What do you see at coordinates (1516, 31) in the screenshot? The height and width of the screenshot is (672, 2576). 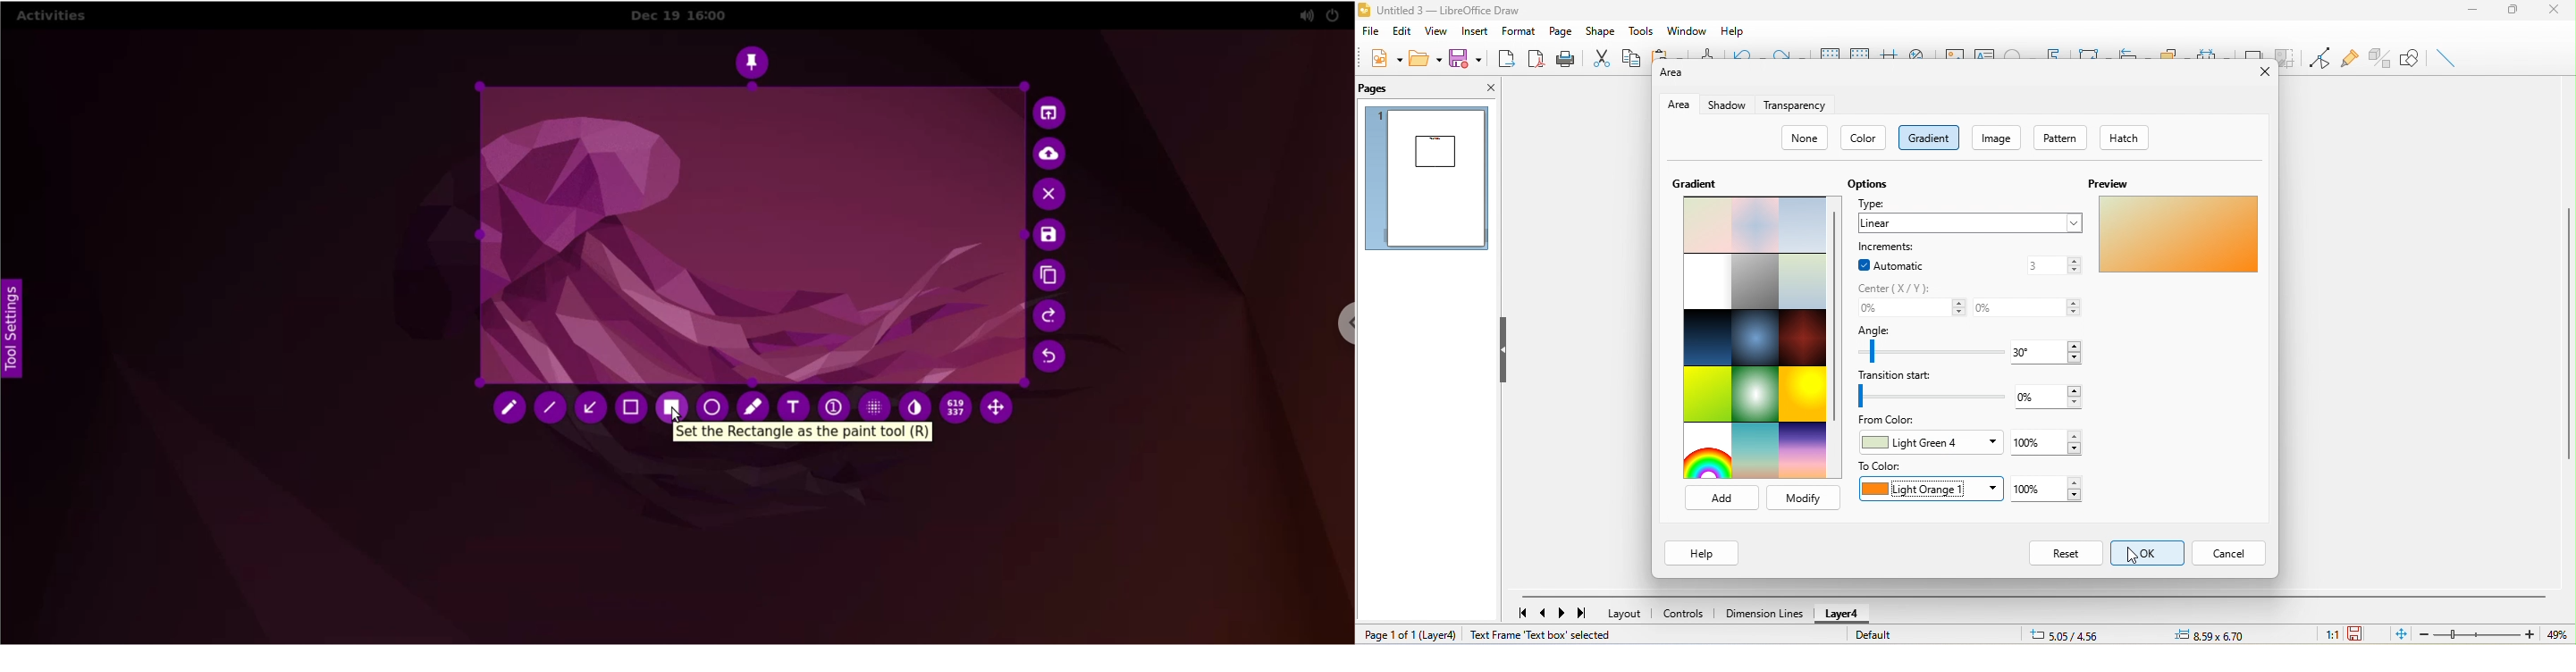 I see `format` at bounding box center [1516, 31].